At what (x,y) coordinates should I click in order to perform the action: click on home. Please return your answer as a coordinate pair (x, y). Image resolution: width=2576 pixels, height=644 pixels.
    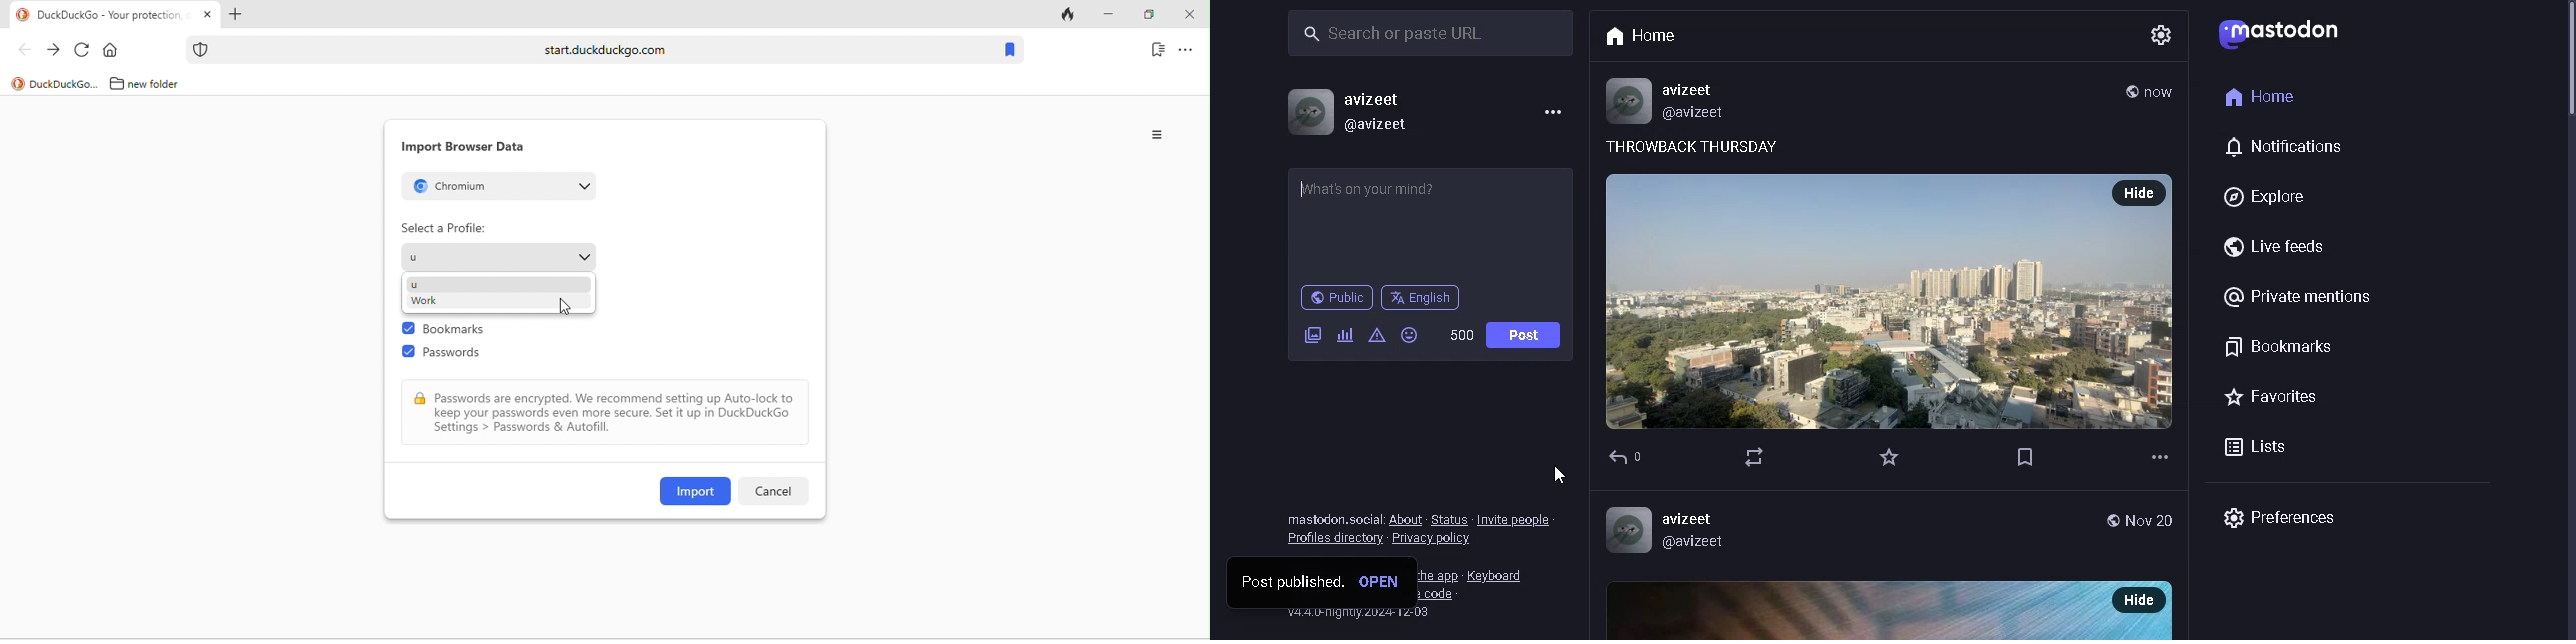
    Looking at the image, I should click on (2257, 94).